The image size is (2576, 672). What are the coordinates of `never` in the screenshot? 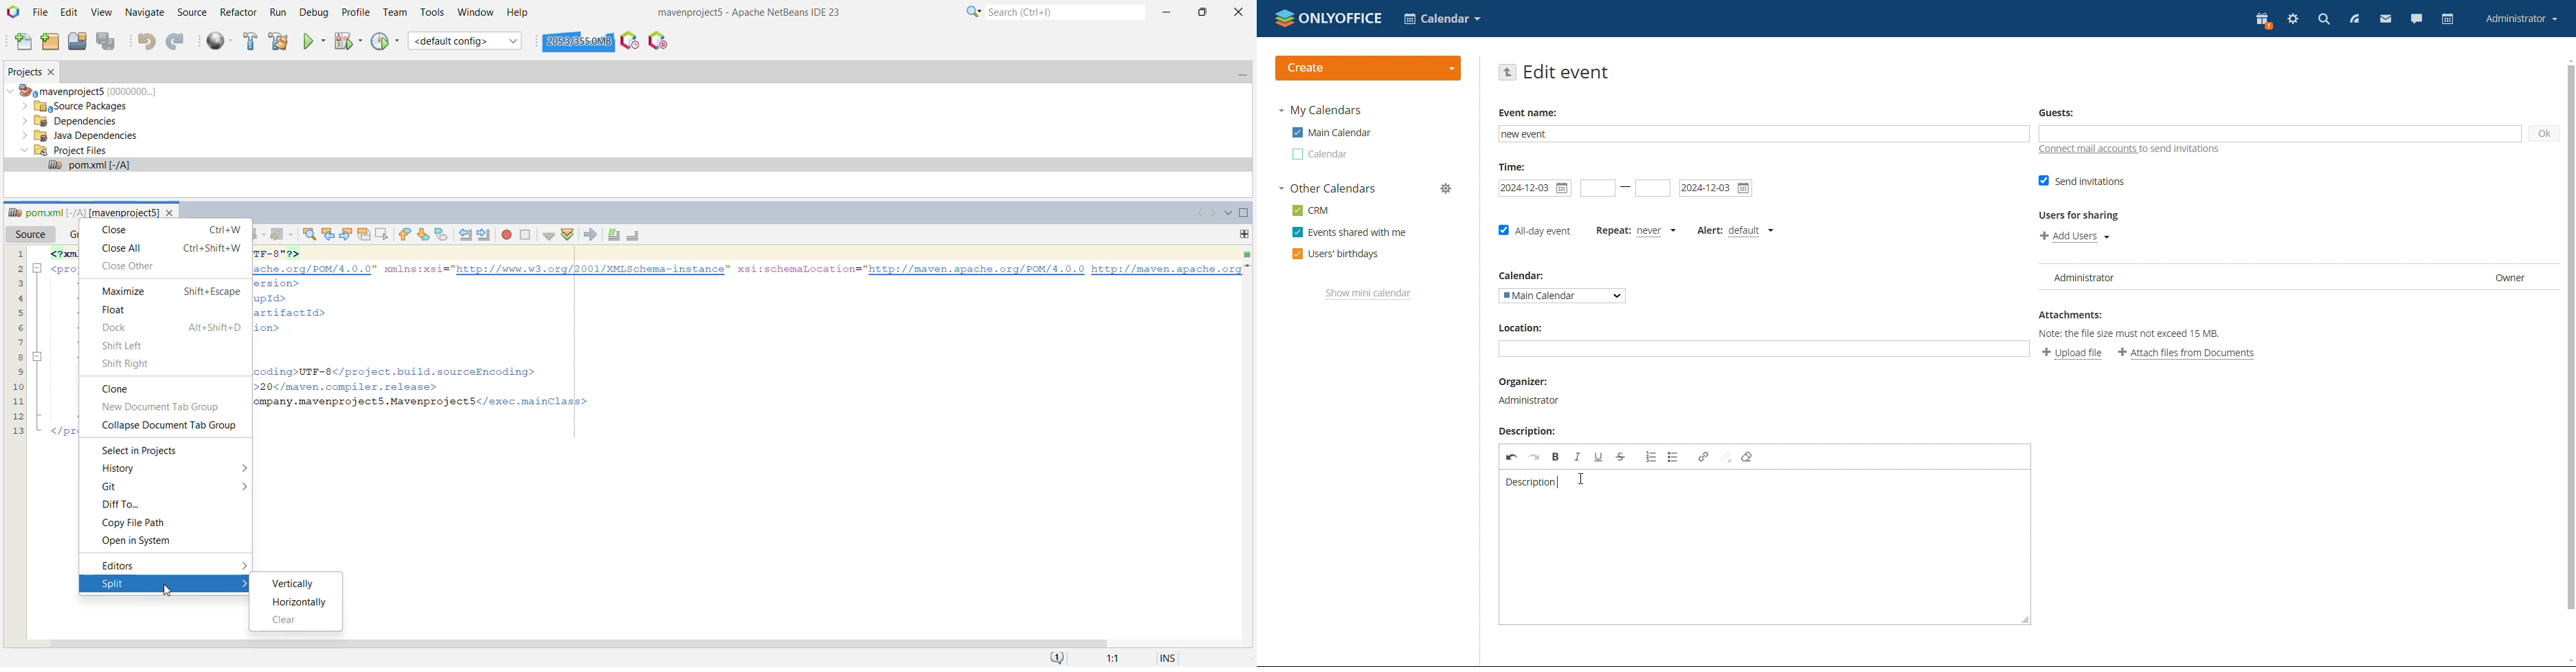 It's located at (1659, 230).